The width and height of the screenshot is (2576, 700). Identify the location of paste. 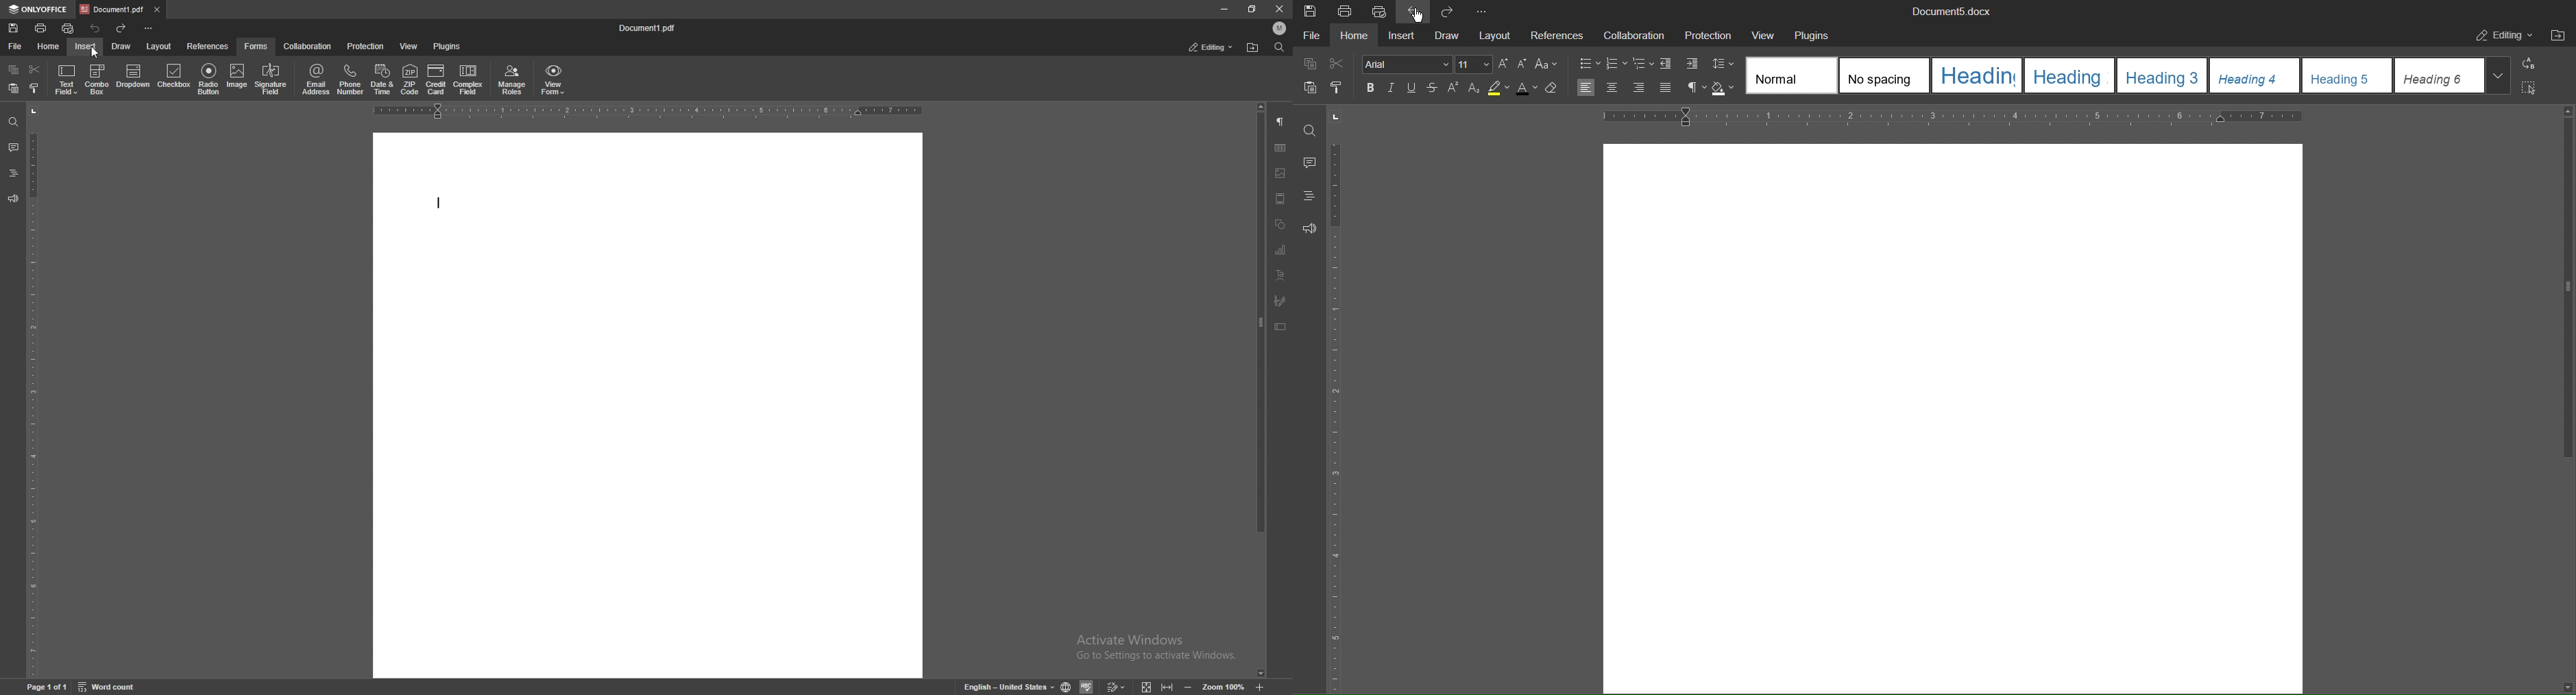
(13, 88).